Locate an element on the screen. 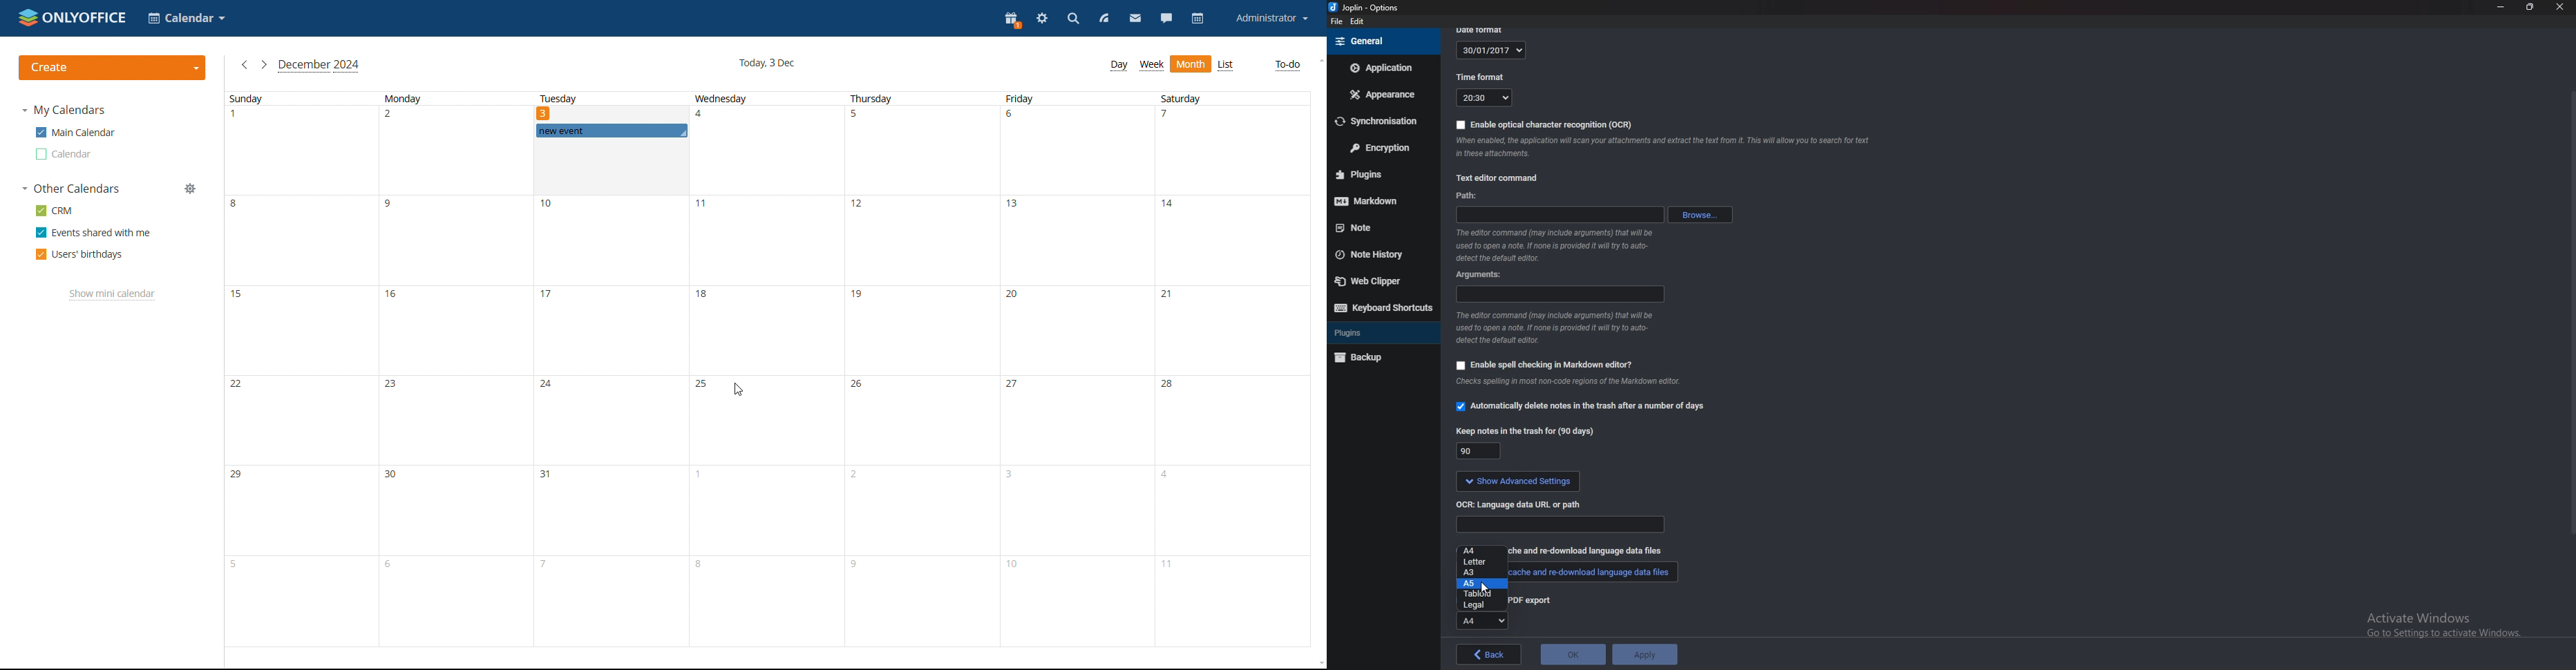 The height and width of the screenshot is (672, 2576). Resize is located at coordinates (2531, 8).